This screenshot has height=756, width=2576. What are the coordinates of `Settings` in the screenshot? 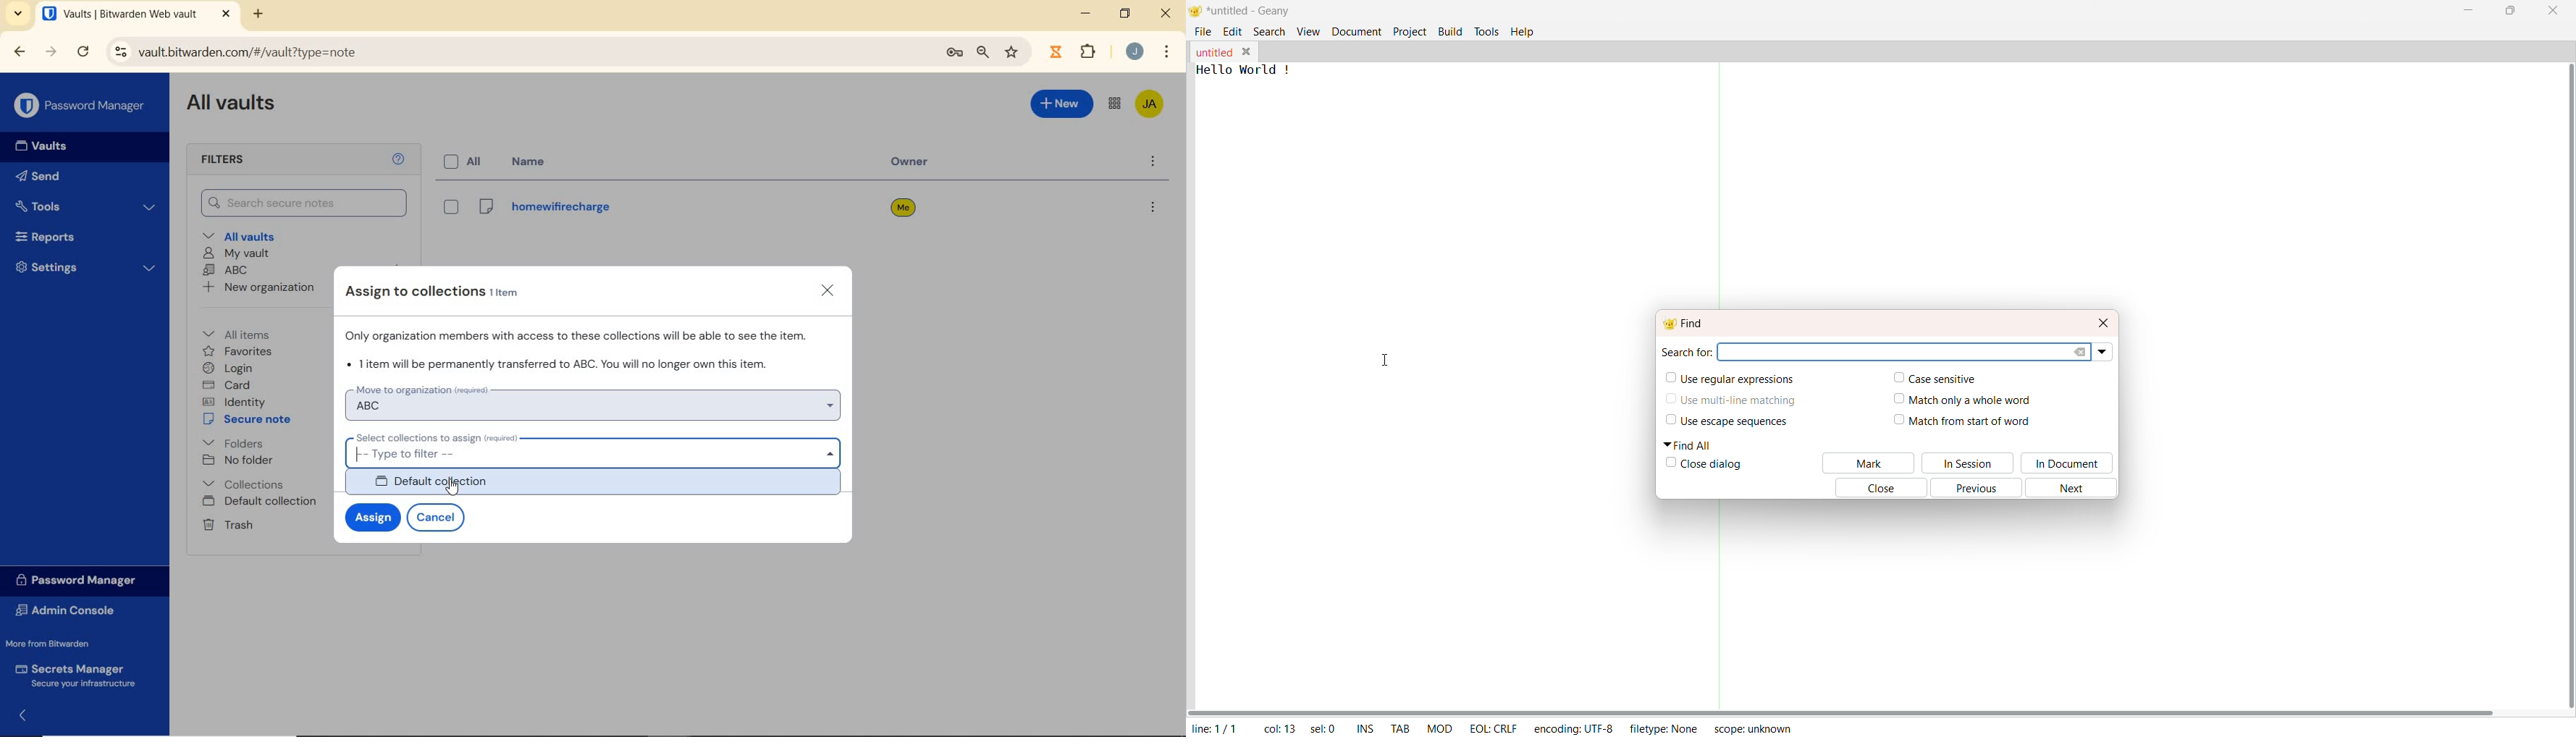 It's located at (84, 267).